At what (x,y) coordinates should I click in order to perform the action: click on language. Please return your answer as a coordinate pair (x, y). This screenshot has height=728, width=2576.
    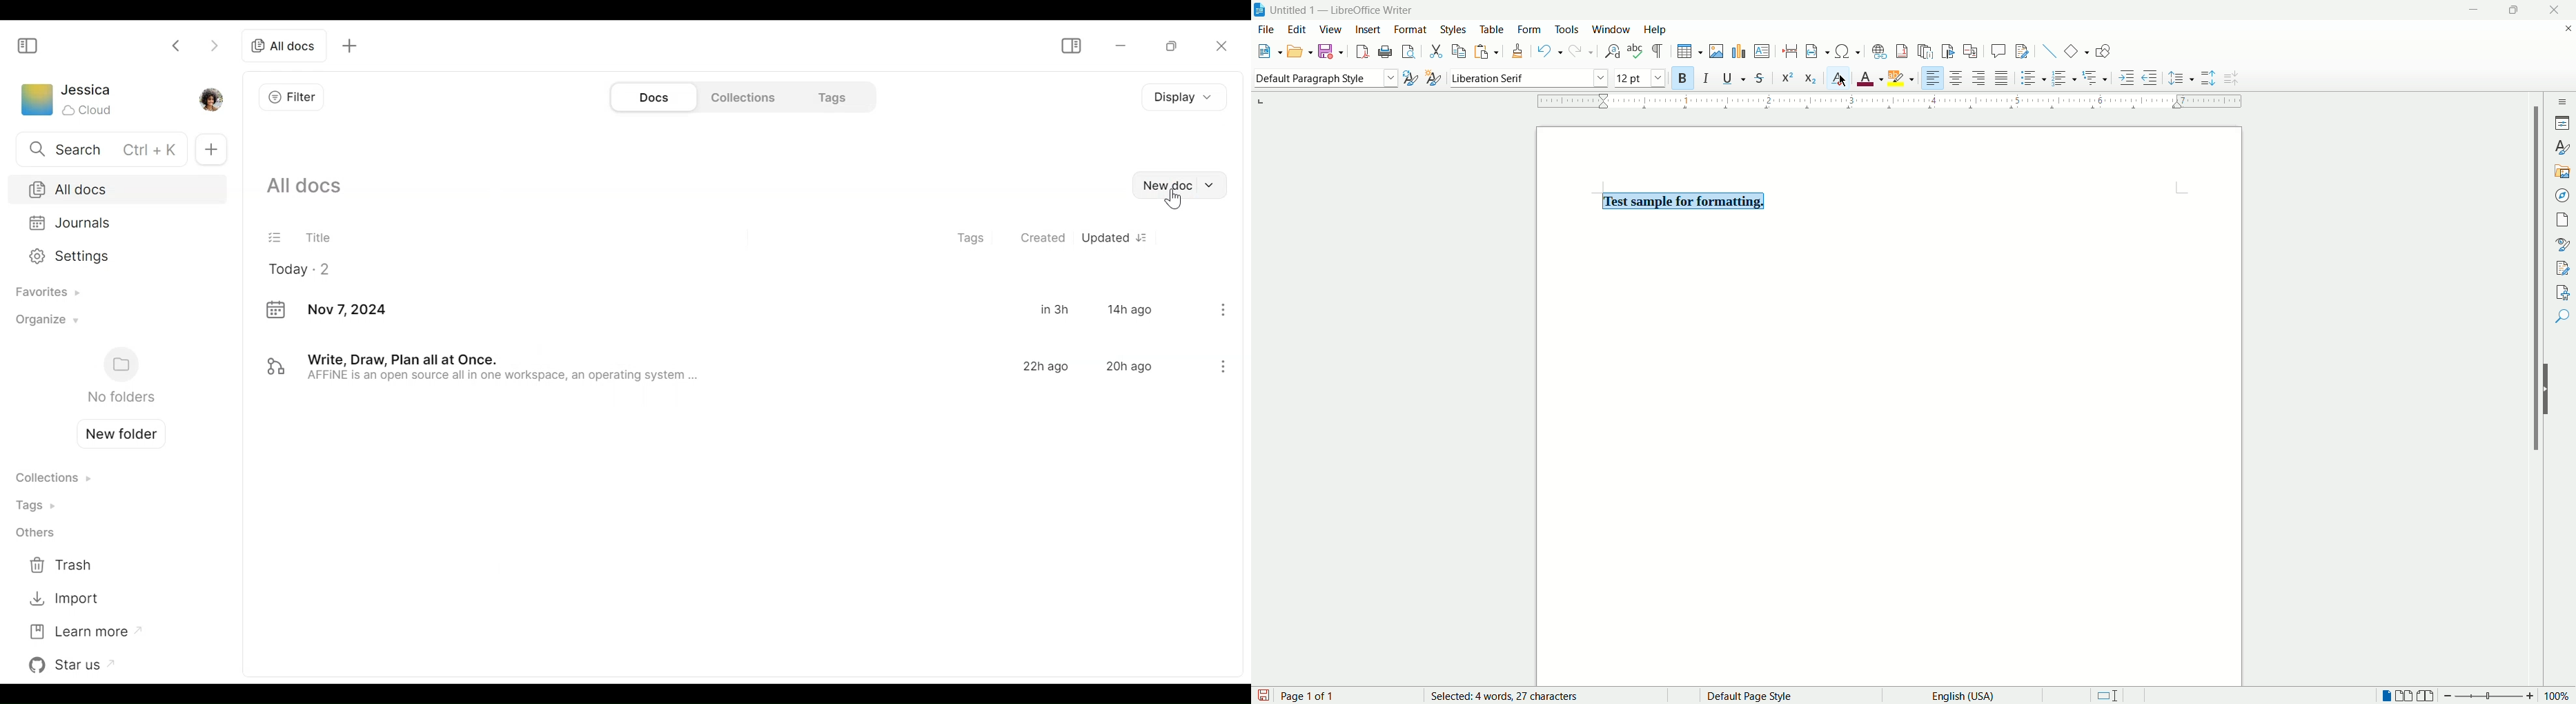
    Looking at the image, I should click on (1969, 695).